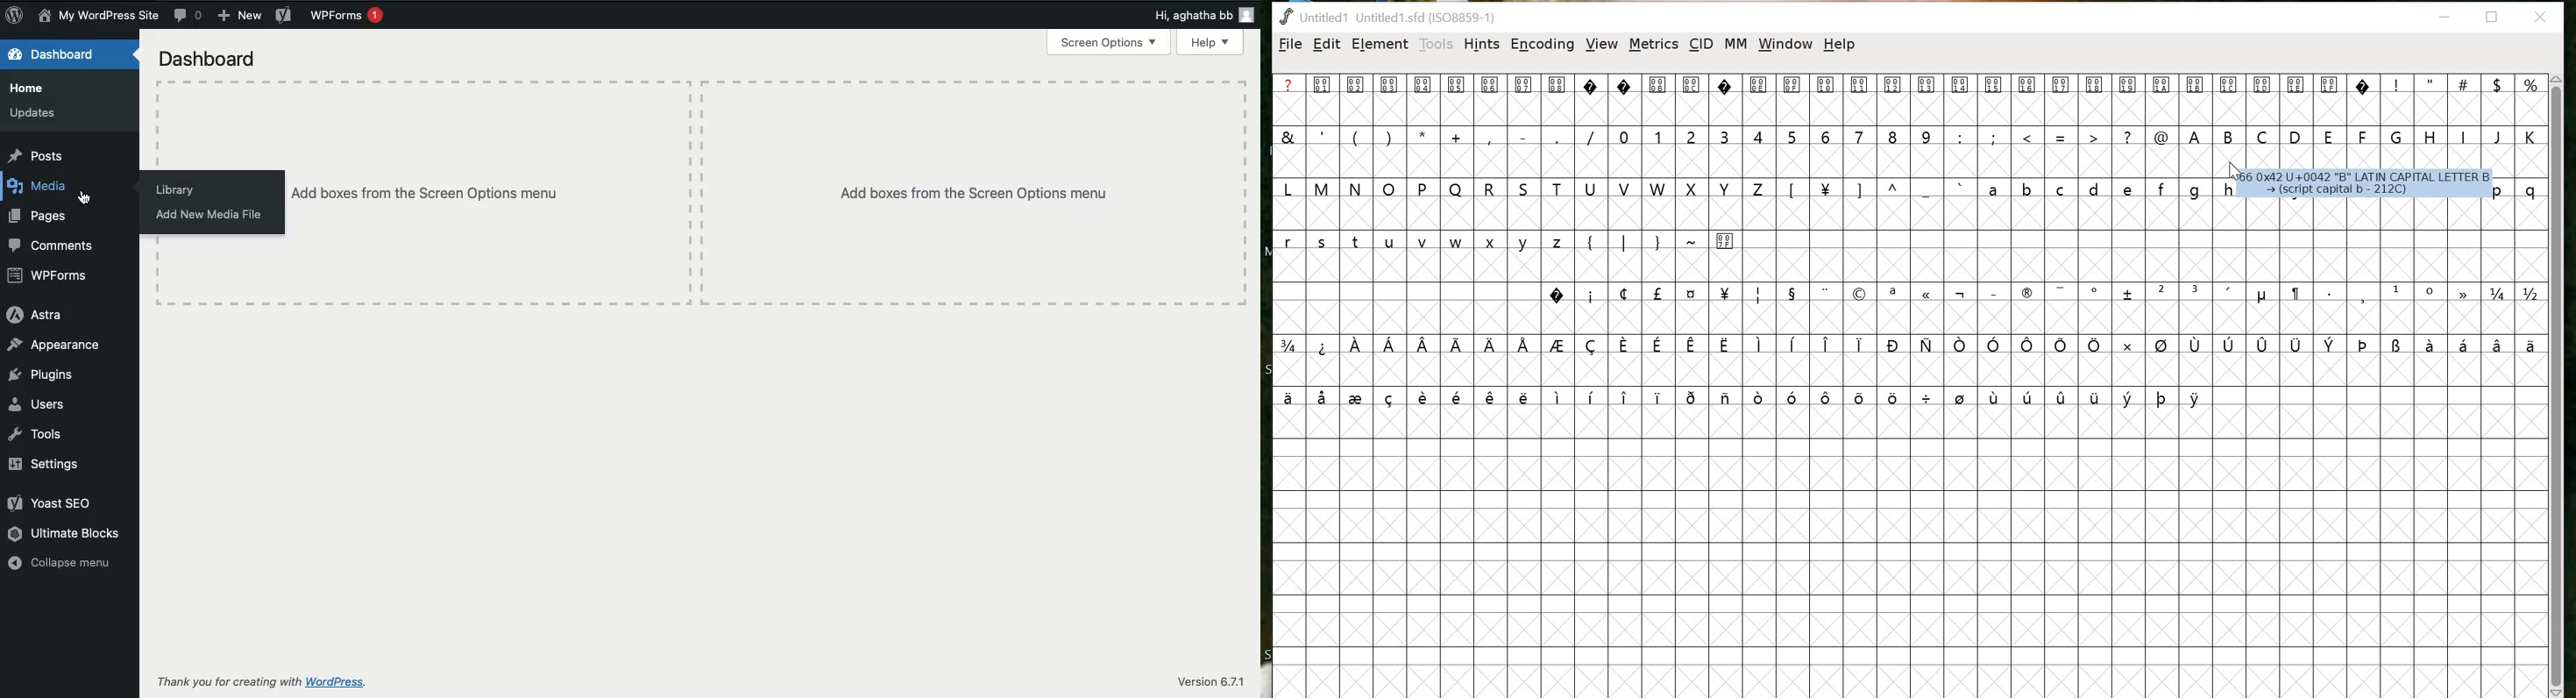 Image resolution: width=2576 pixels, height=700 pixels. Describe the element at coordinates (66, 54) in the screenshot. I see `Dashboard` at that location.